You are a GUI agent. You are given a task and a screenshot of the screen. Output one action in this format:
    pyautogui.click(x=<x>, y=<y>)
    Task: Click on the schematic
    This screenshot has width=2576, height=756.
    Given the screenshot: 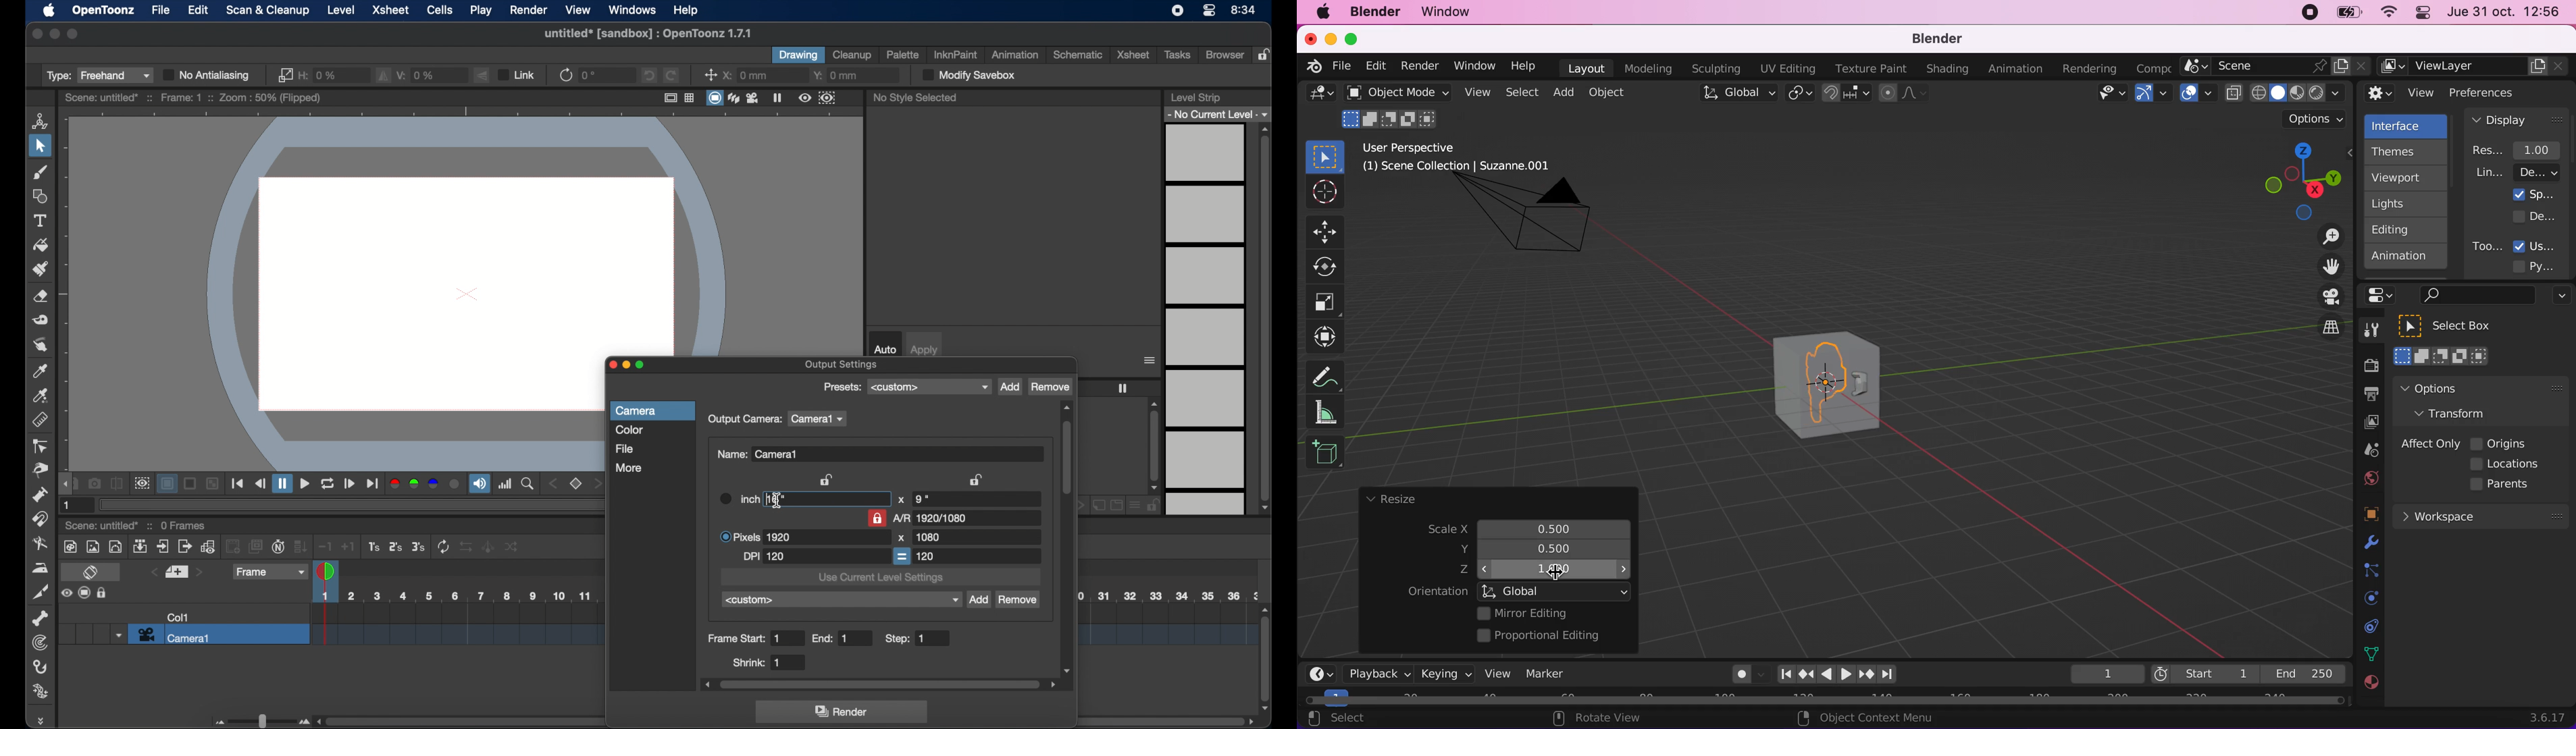 What is the action you would take?
    pyautogui.click(x=1079, y=55)
    